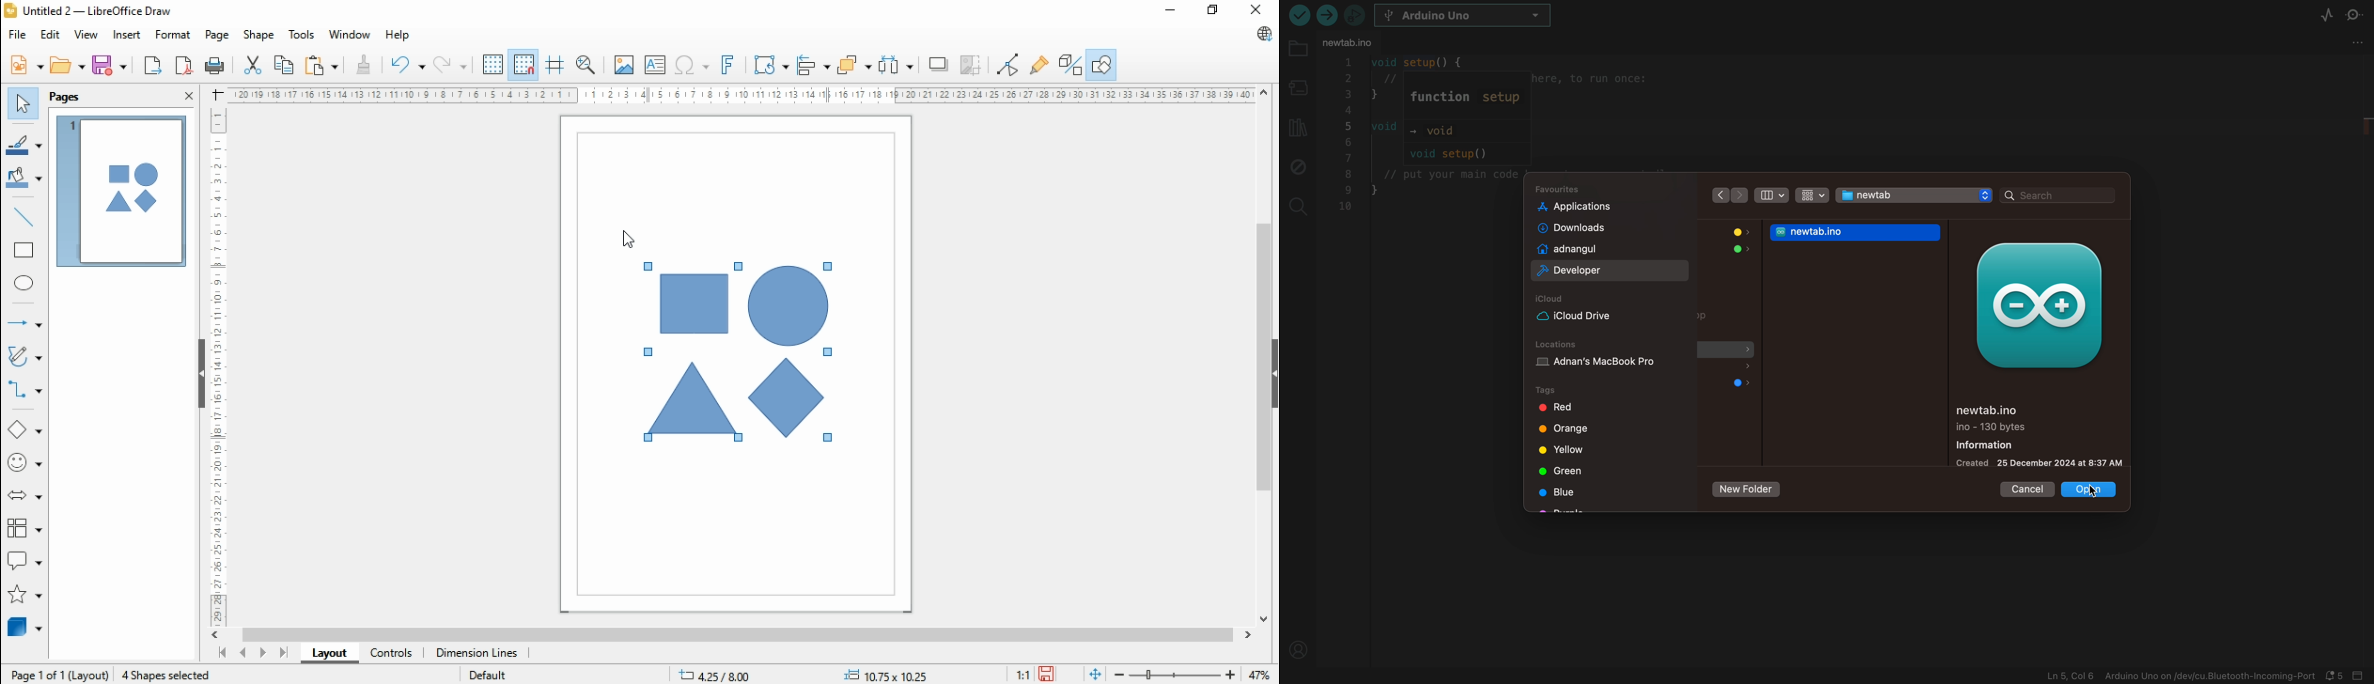 This screenshot has width=2380, height=700. Describe the element at coordinates (476, 654) in the screenshot. I see `dimension lines` at that location.